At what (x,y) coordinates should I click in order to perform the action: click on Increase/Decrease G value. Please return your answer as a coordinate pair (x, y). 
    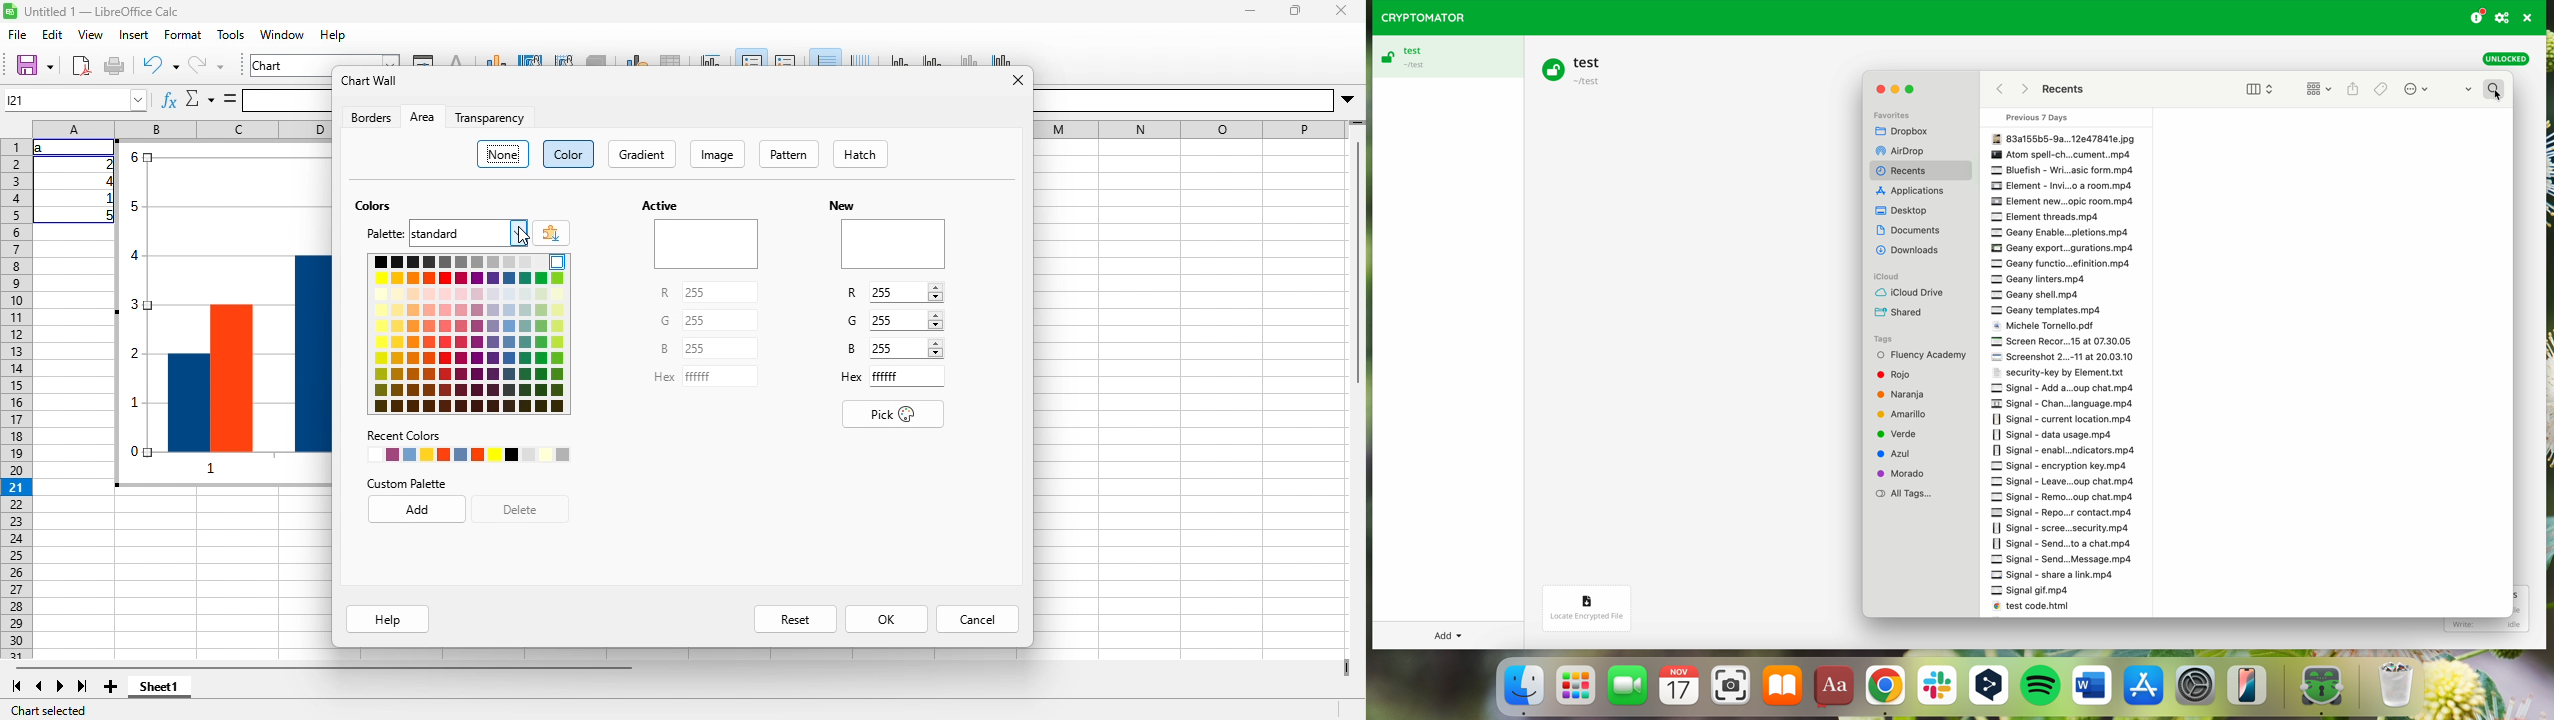
    Looking at the image, I should click on (935, 320).